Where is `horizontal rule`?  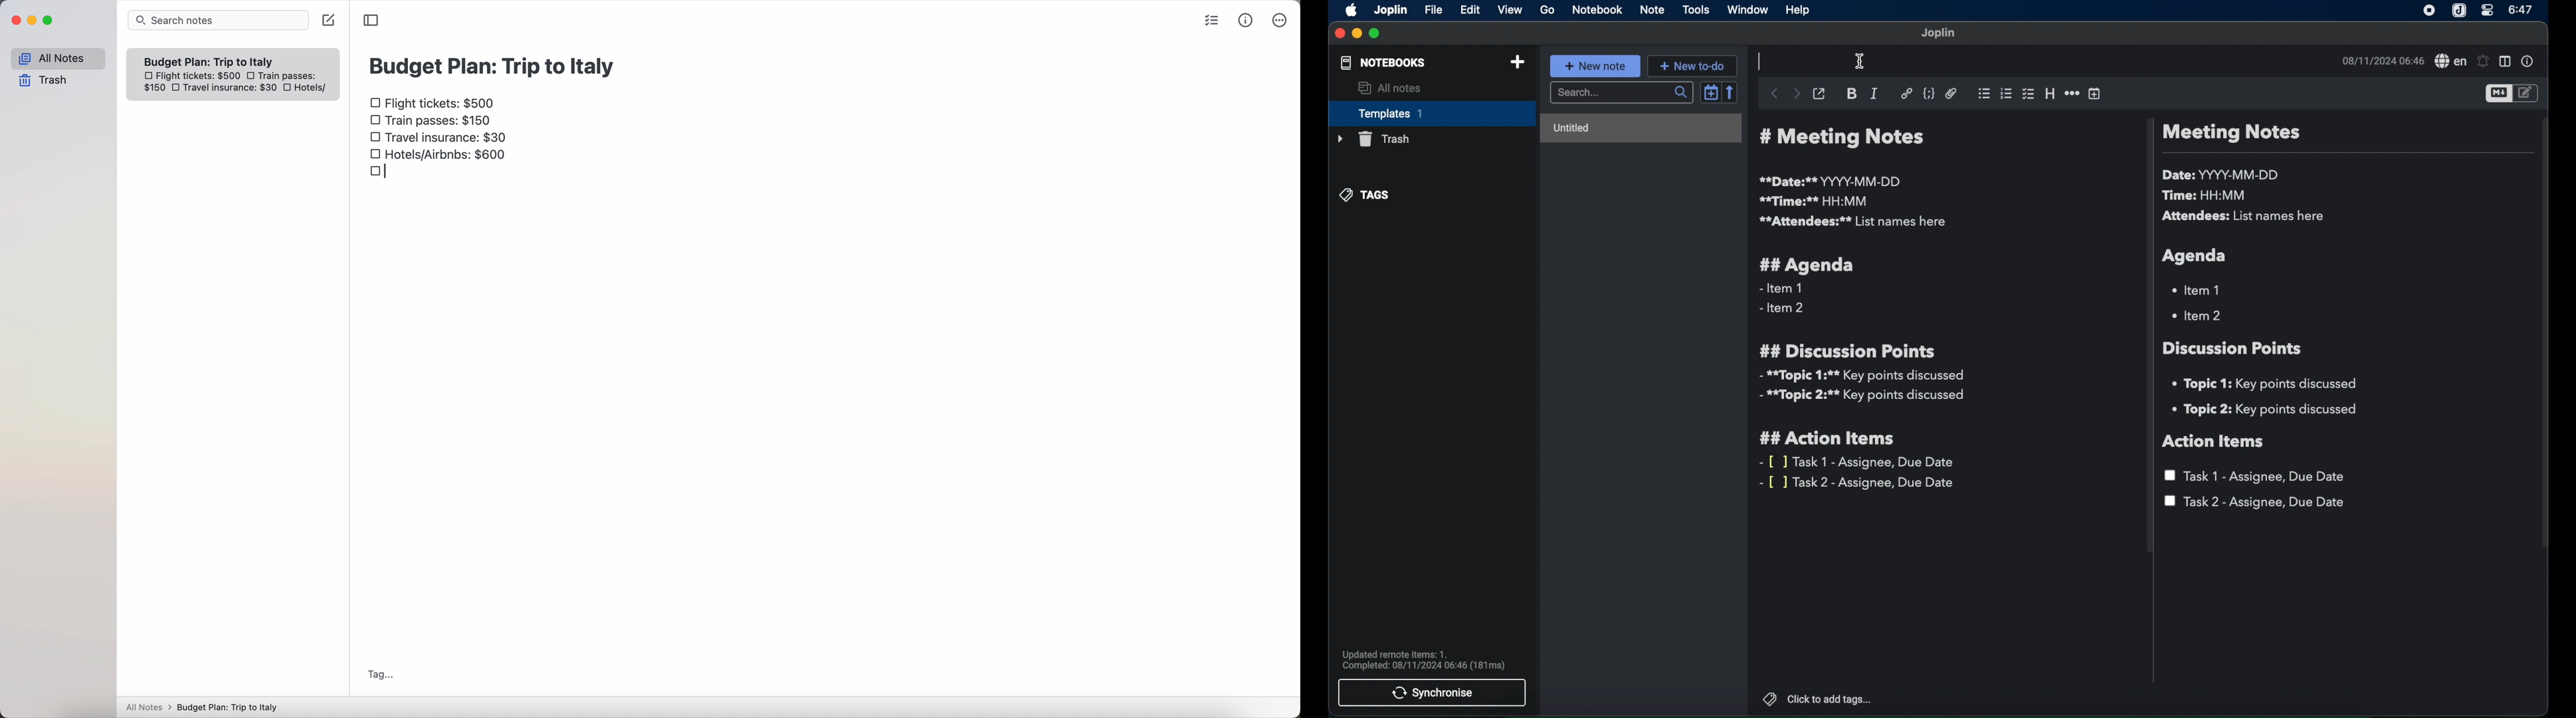 horizontal rule is located at coordinates (2072, 92).